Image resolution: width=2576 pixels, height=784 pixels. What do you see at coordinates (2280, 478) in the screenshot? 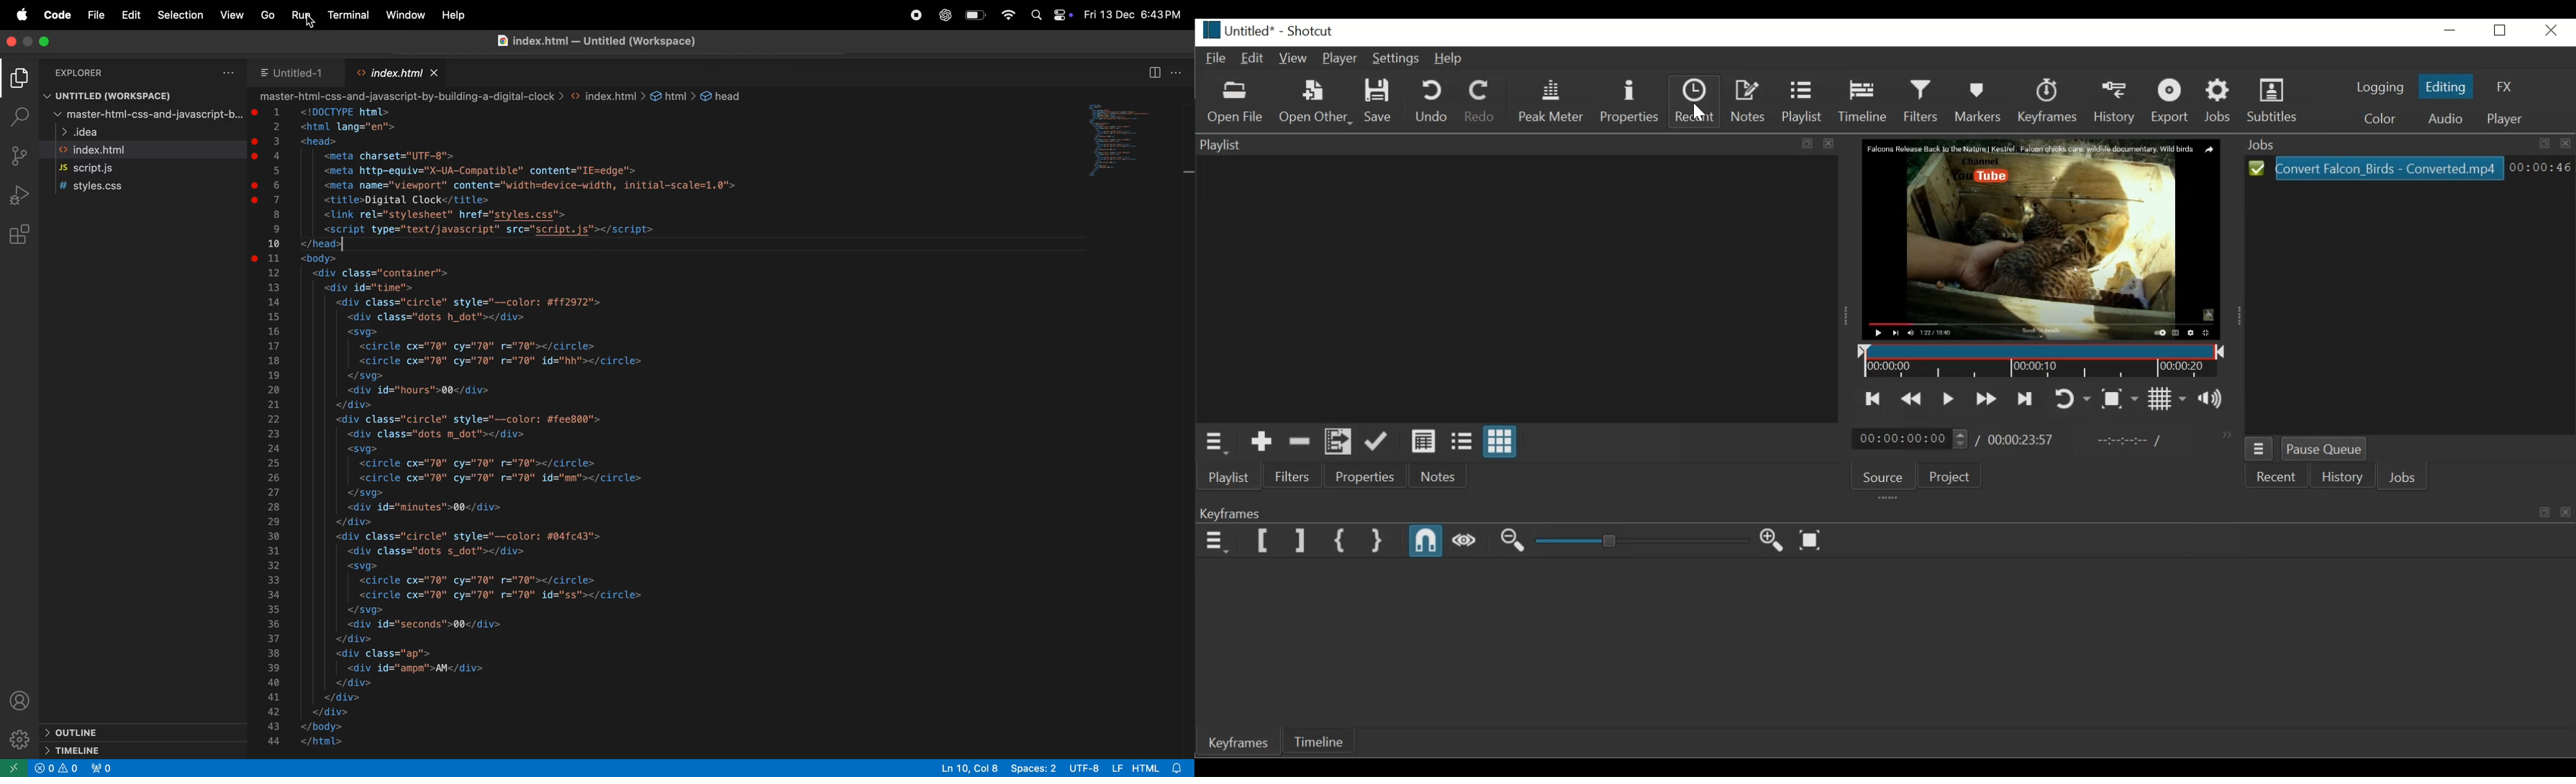
I see `Recent` at bounding box center [2280, 478].